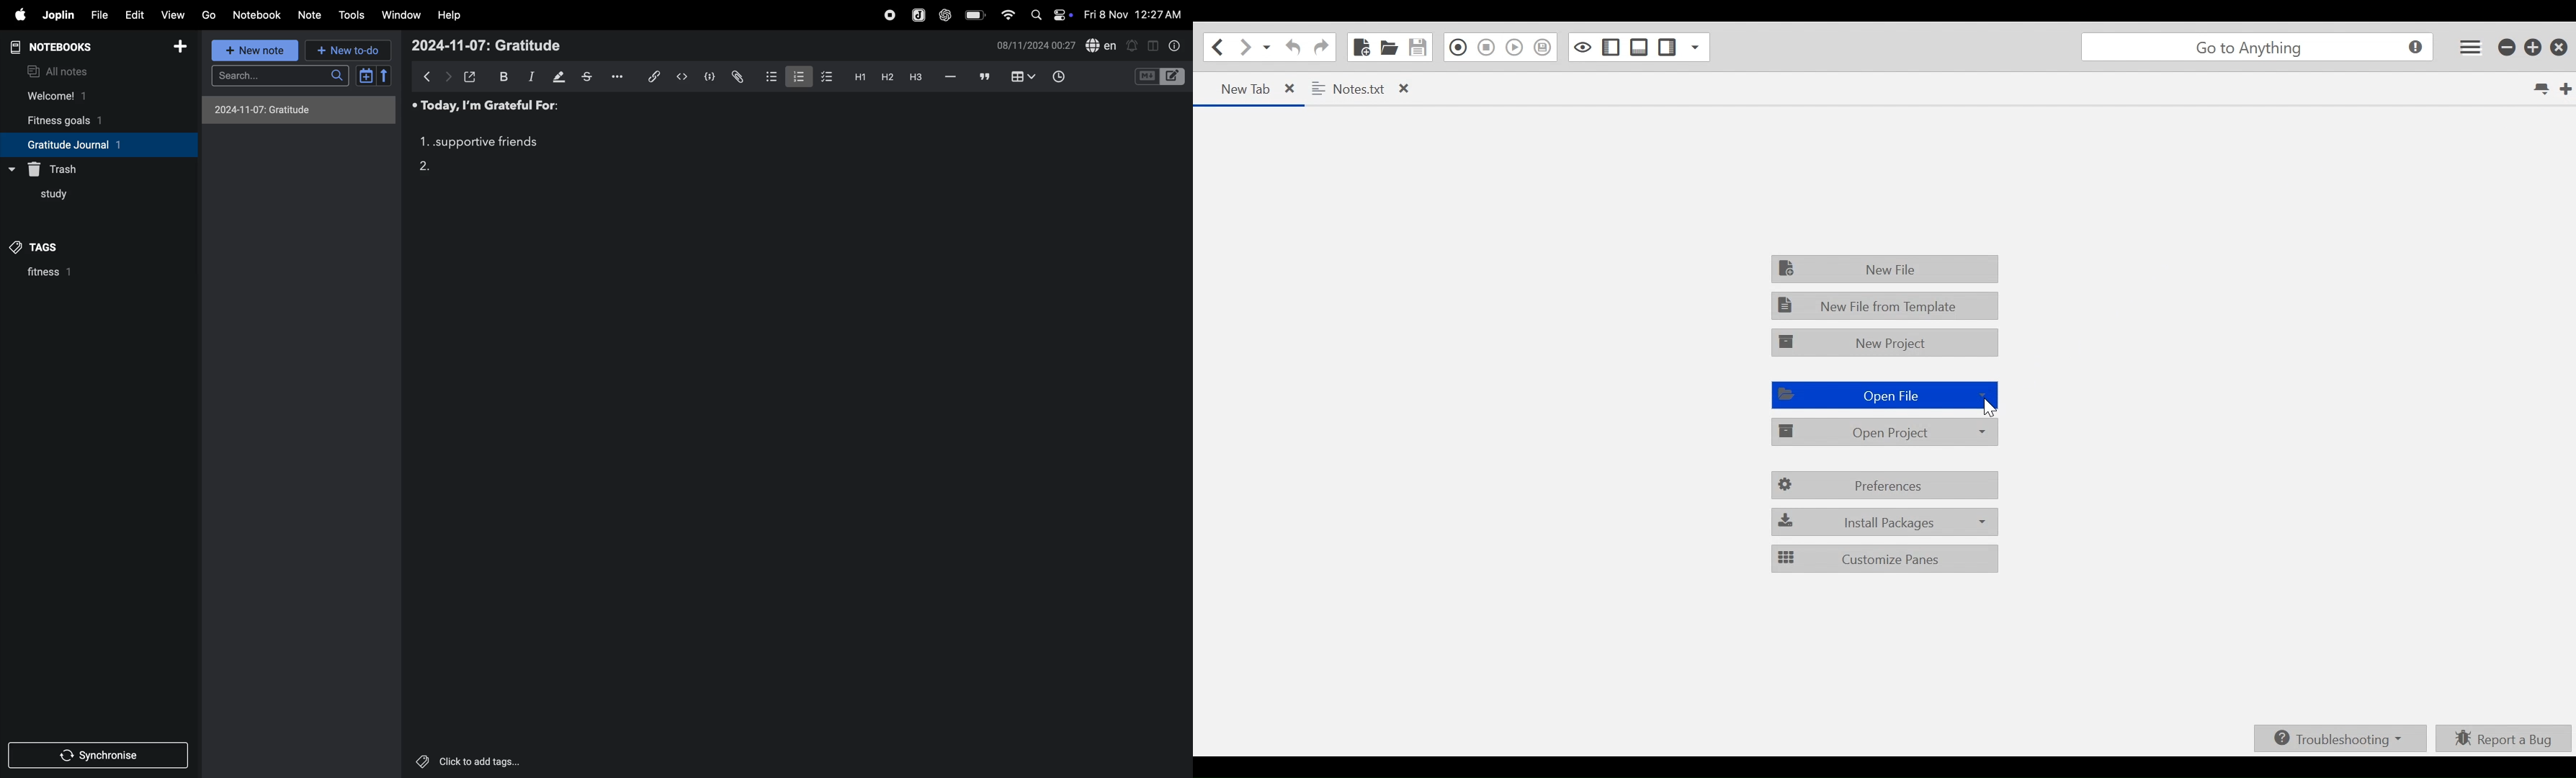 This screenshot has width=2576, height=784. I want to click on apple widgets, so click(1051, 15).